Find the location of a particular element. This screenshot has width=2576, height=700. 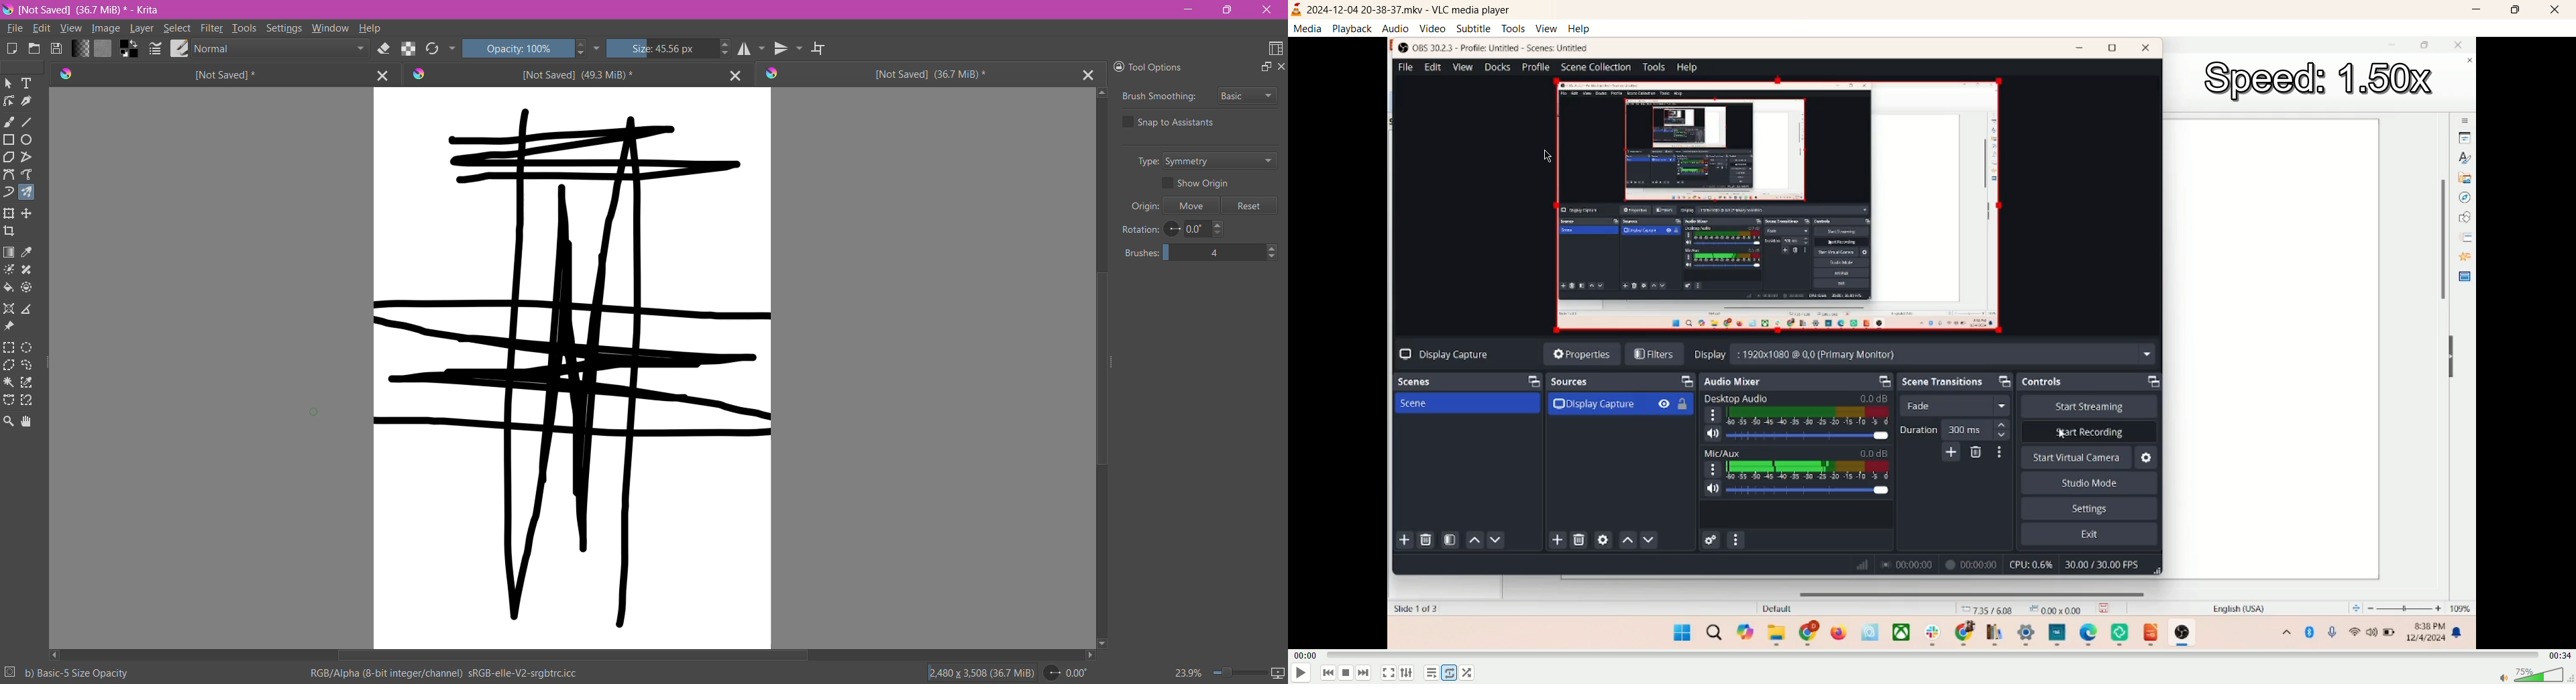

Set Rotation Level is located at coordinates (1199, 231).